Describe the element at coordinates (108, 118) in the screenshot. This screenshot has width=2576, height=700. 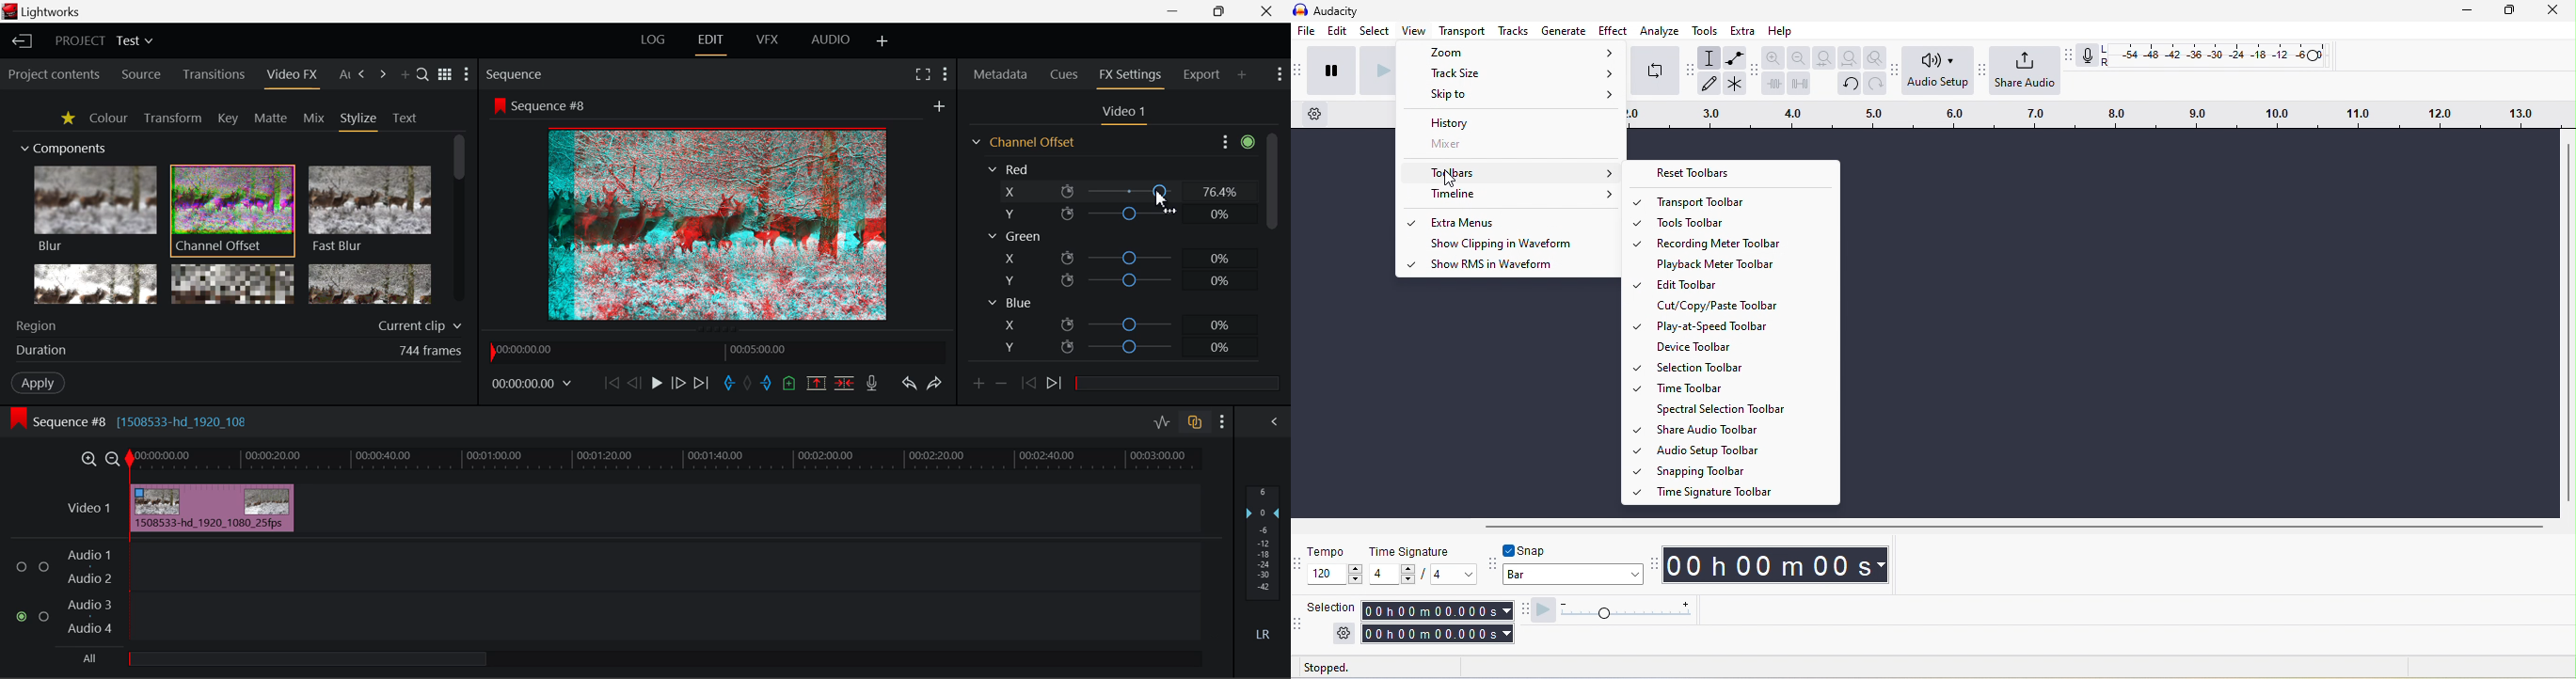
I see `Colour` at that location.